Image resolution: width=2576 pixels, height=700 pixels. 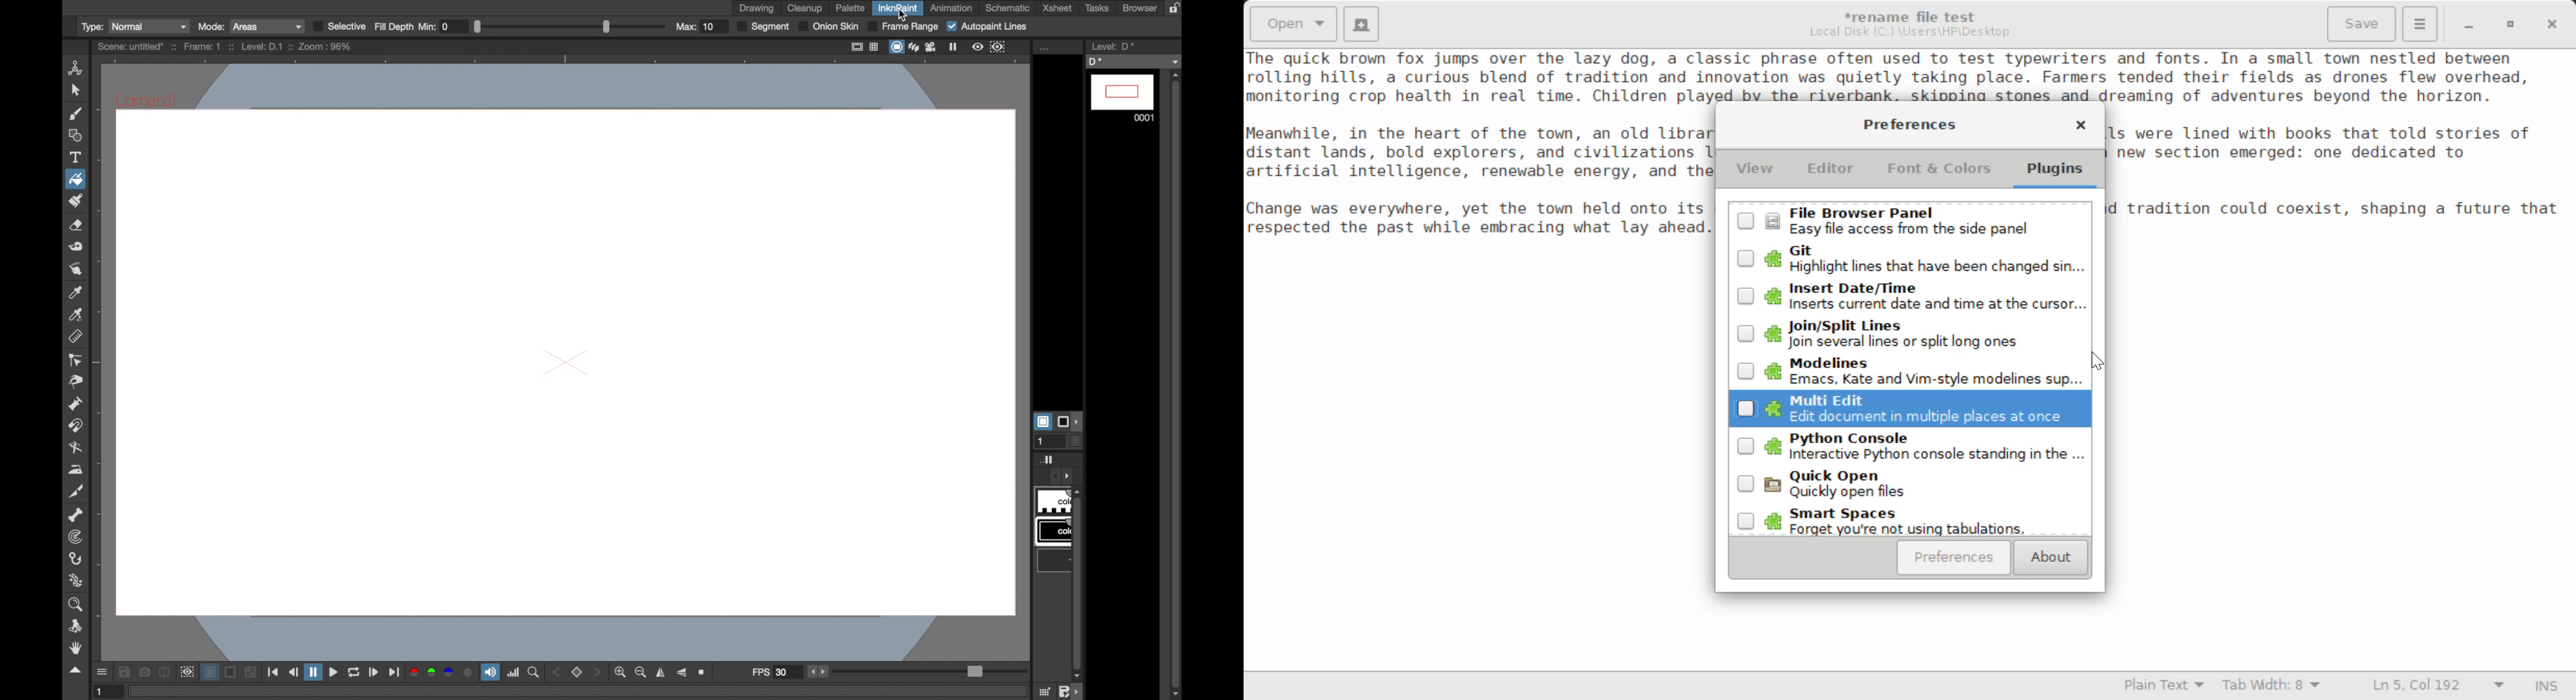 What do you see at coordinates (1008, 8) in the screenshot?
I see `schematic` at bounding box center [1008, 8].